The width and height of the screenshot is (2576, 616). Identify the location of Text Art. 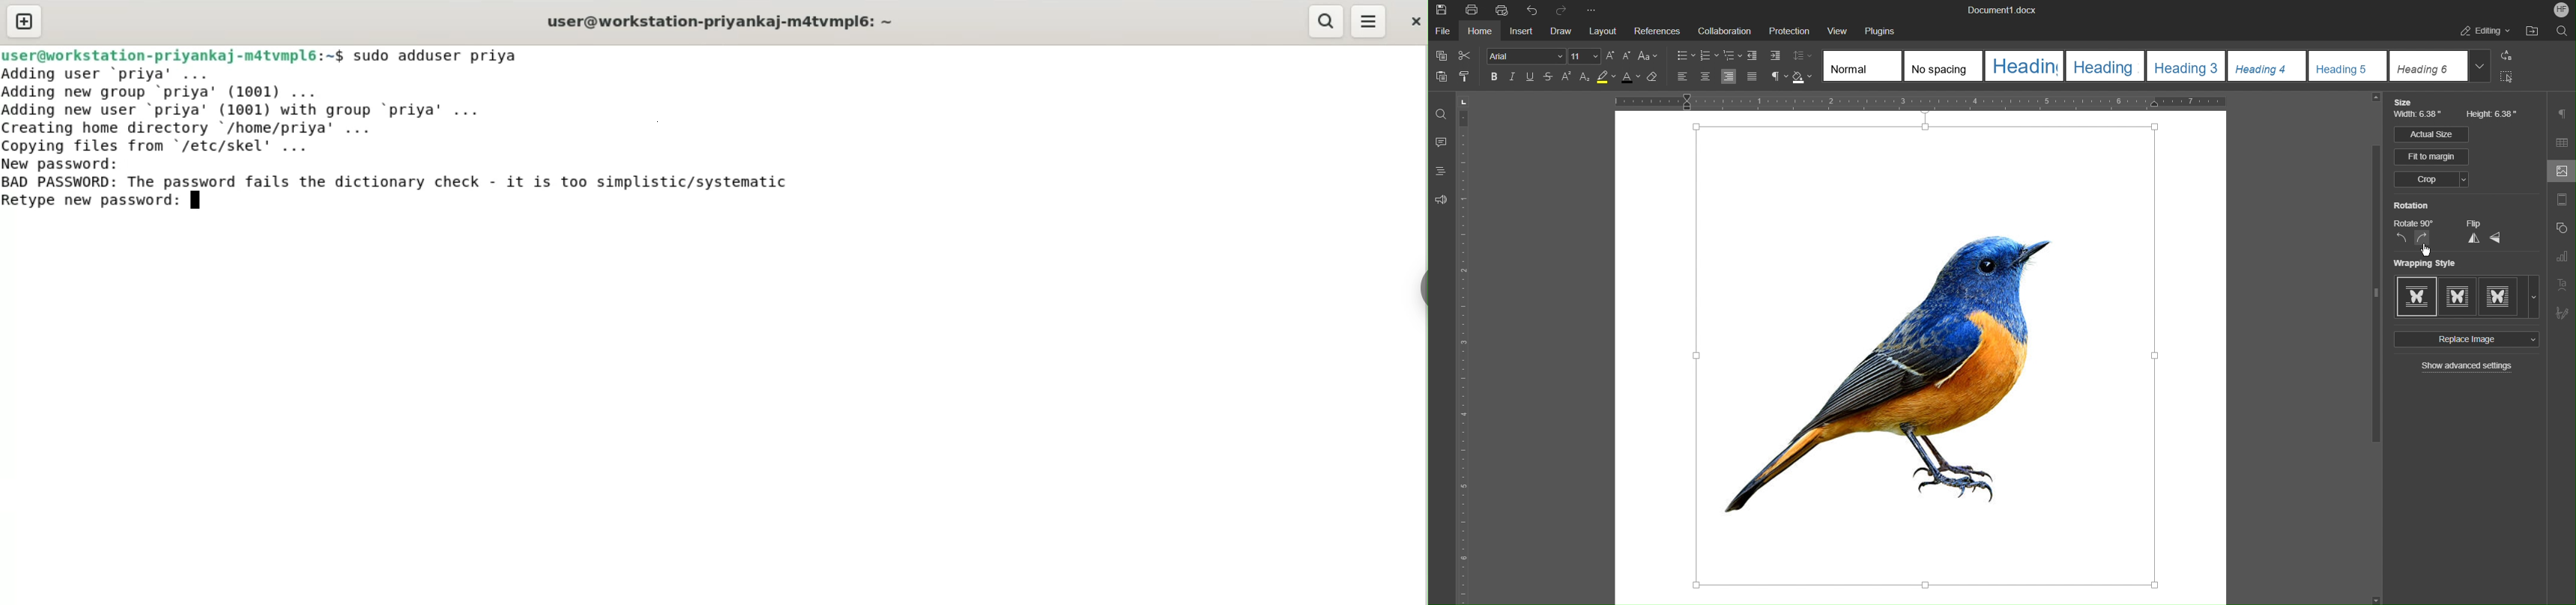
(2562, 284).